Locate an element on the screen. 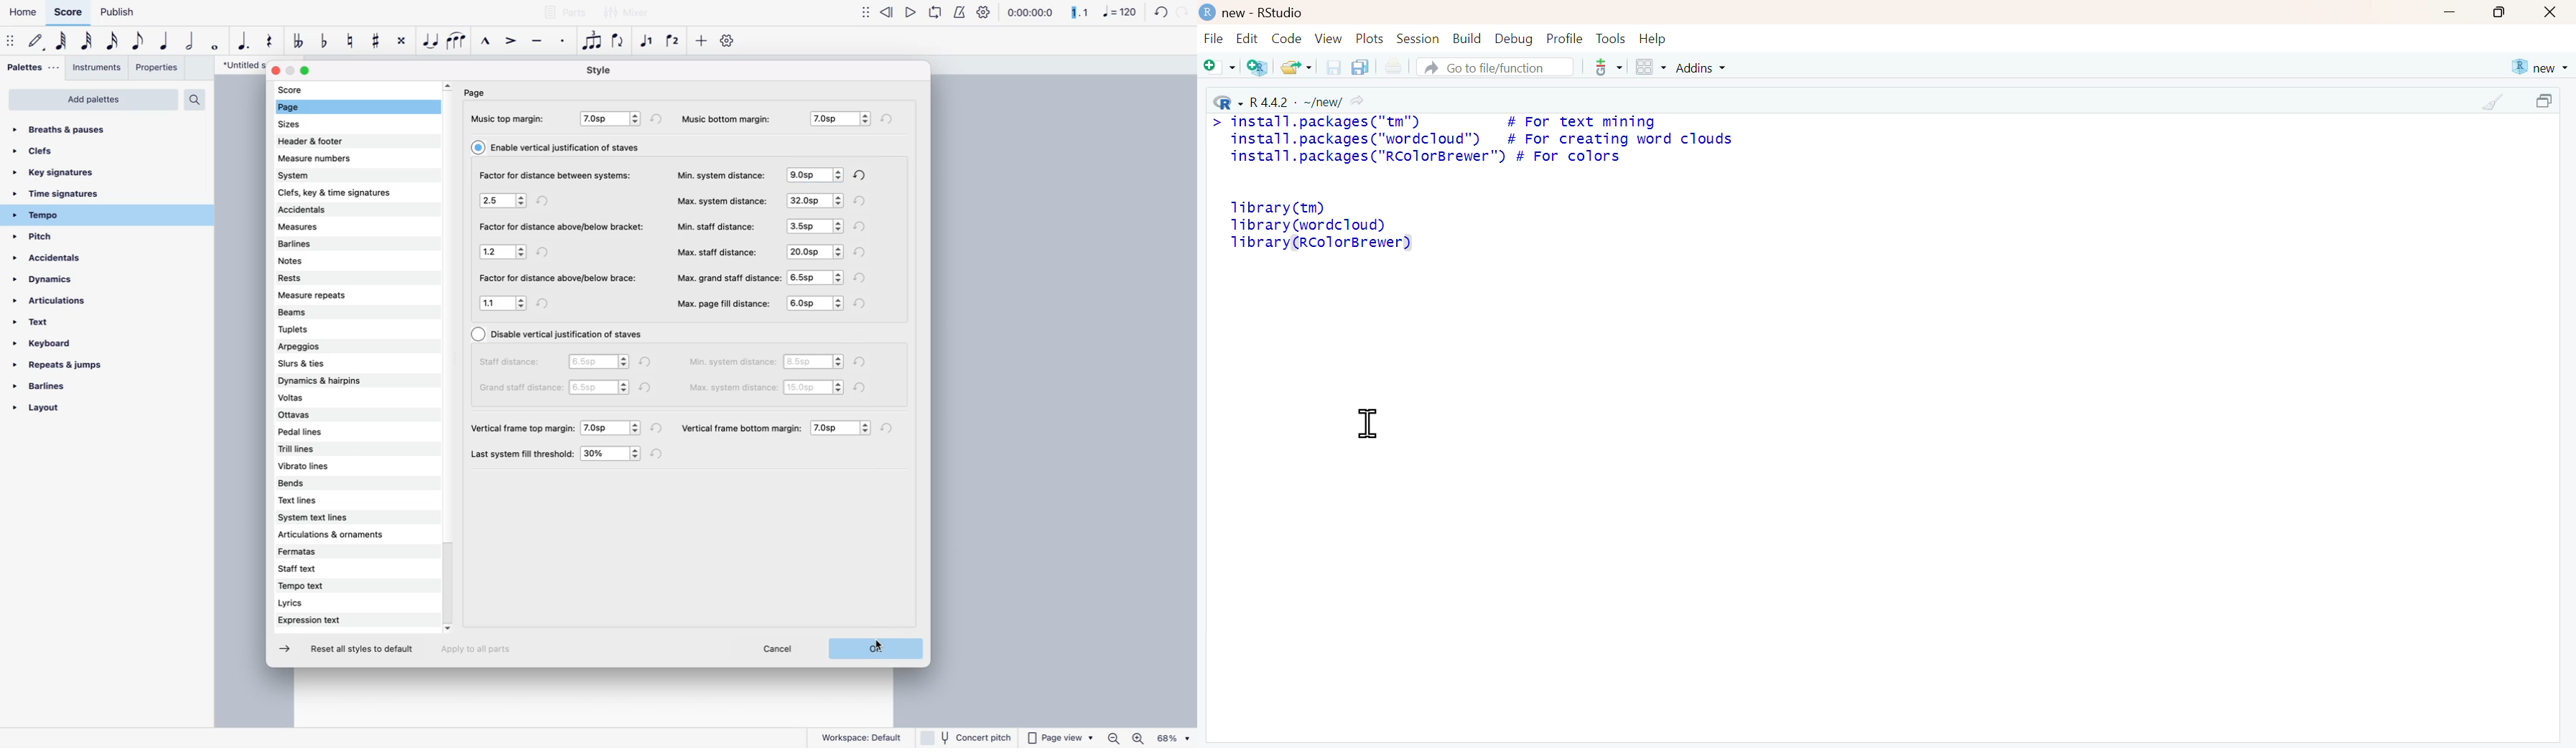  grand staff distance is located at coordinates (517, 390).